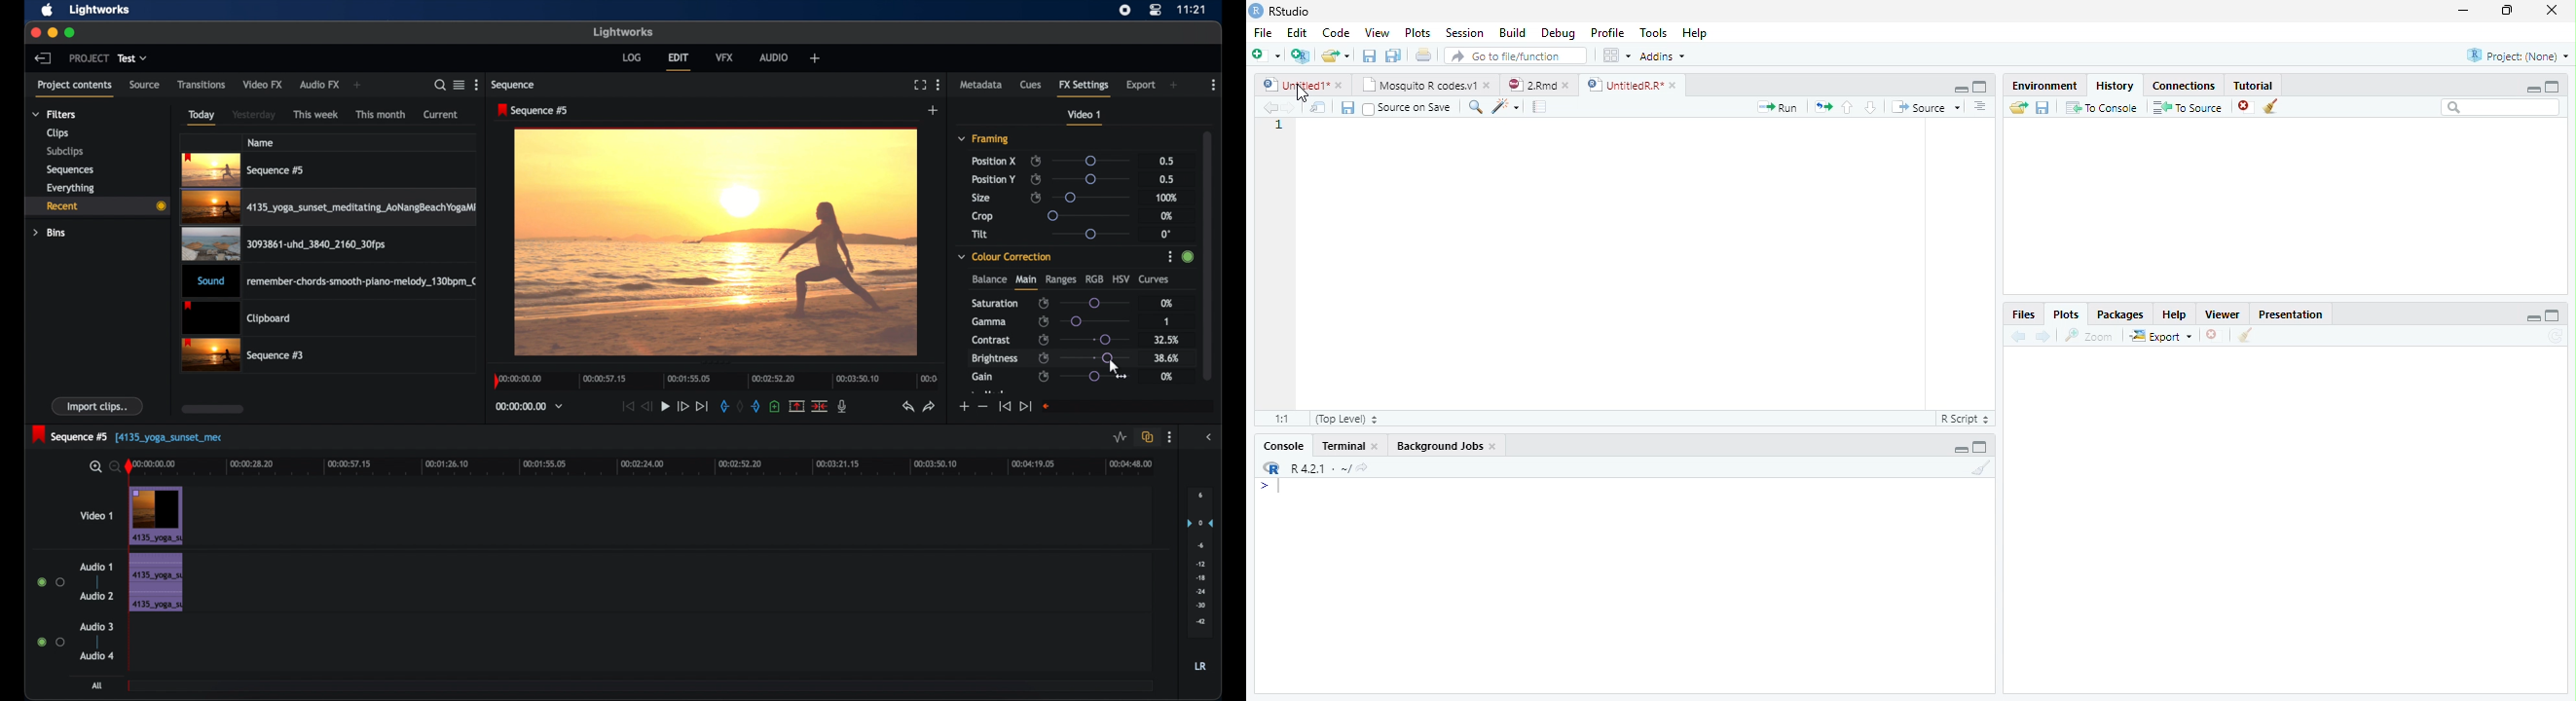 The image size is (2576, 728). I want to click on cursor, so click(1302, 93).